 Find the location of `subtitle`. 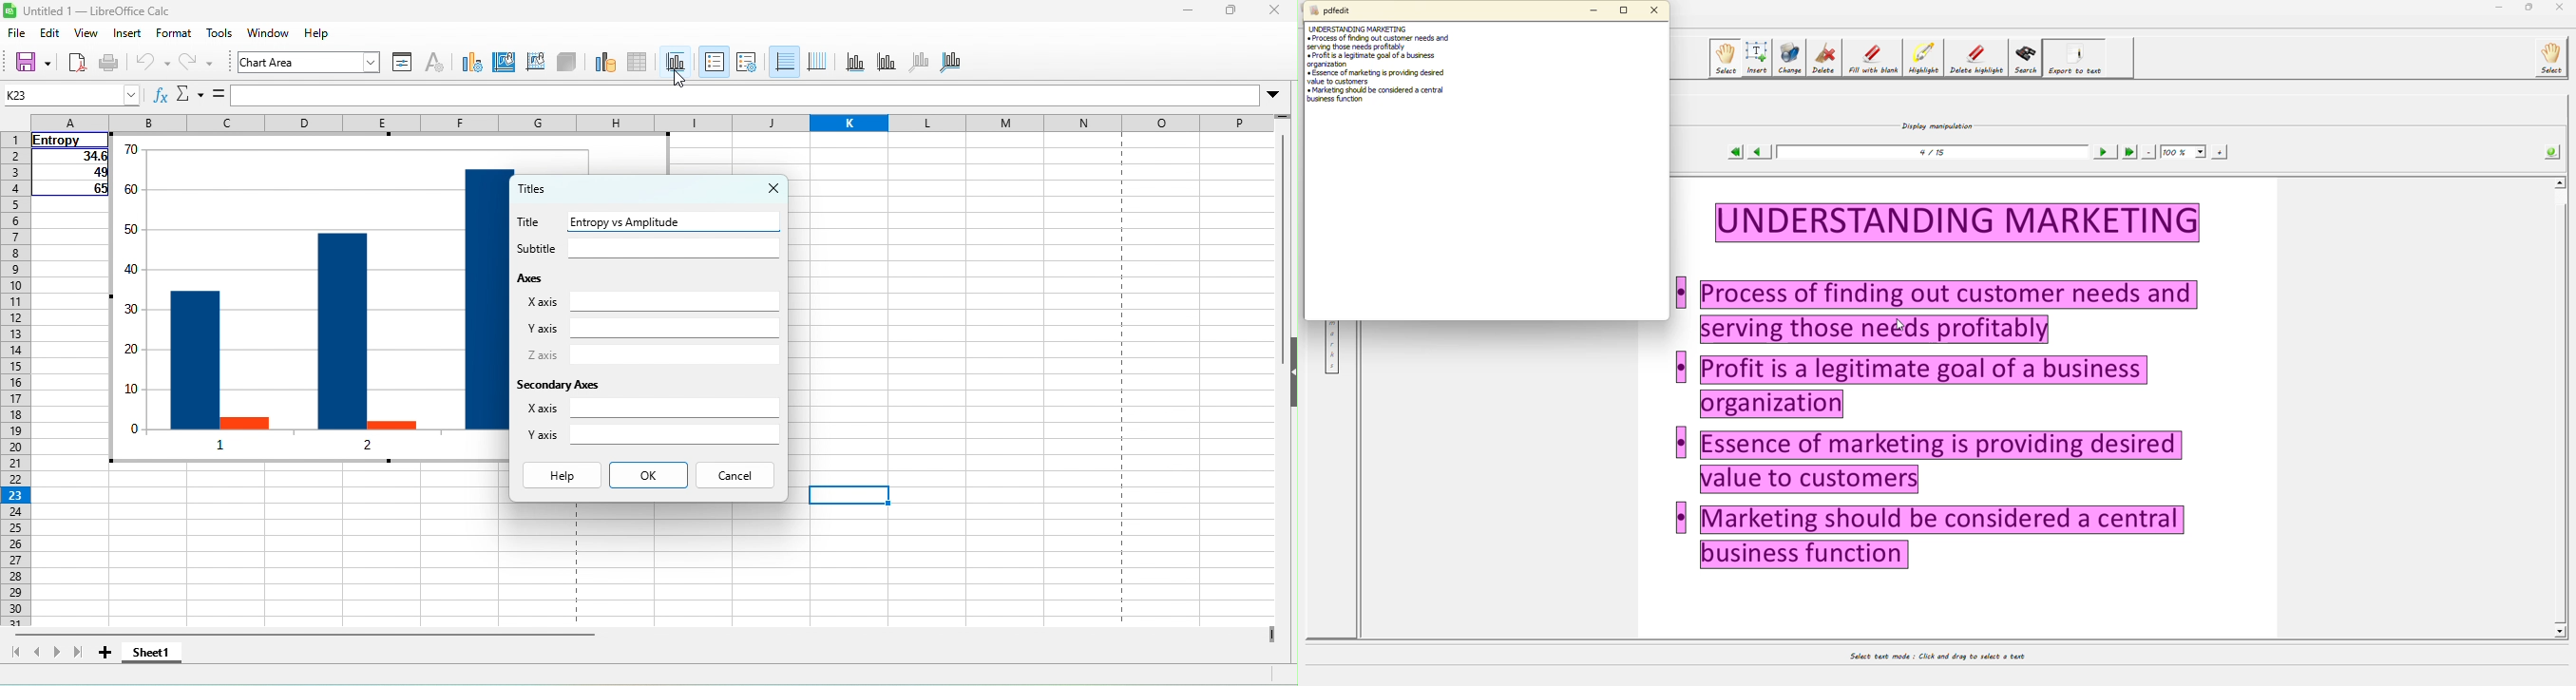

subtitle is located at coordinates (643, 249).